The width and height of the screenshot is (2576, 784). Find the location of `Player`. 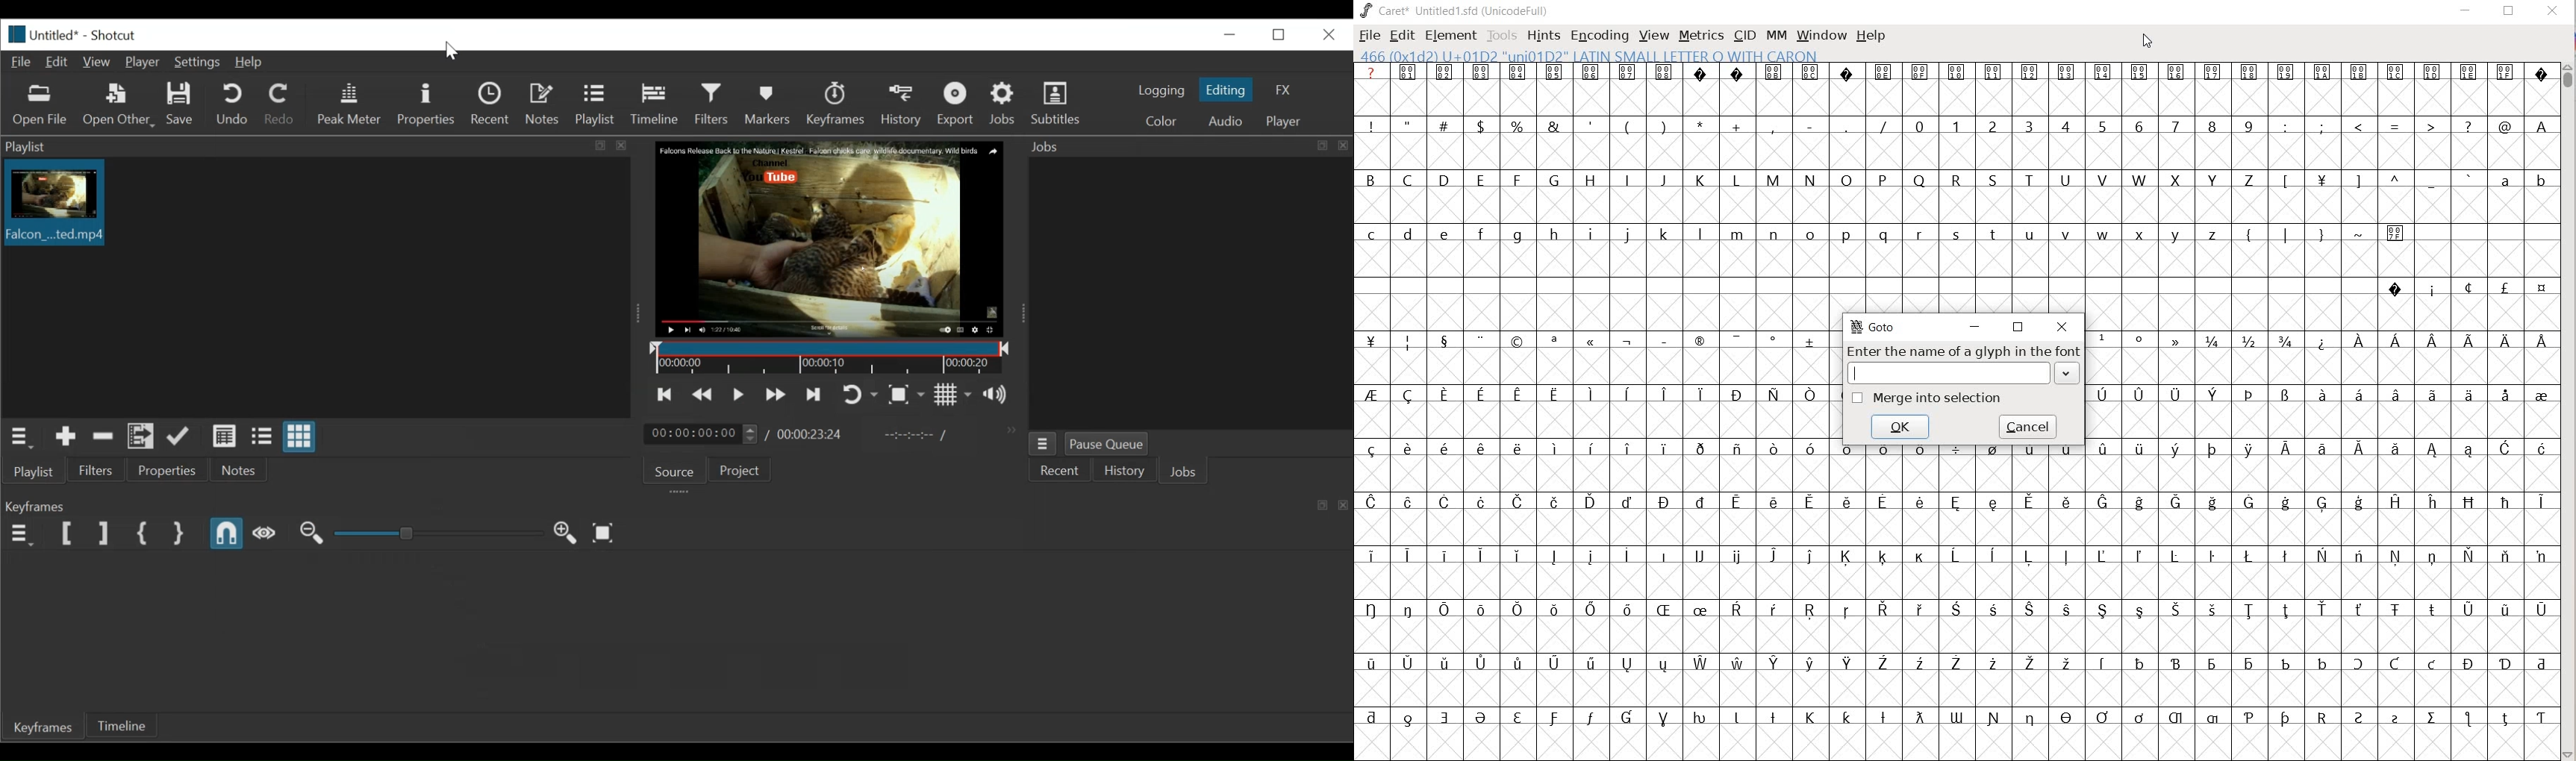

Player is located at coordinates (142, 64).